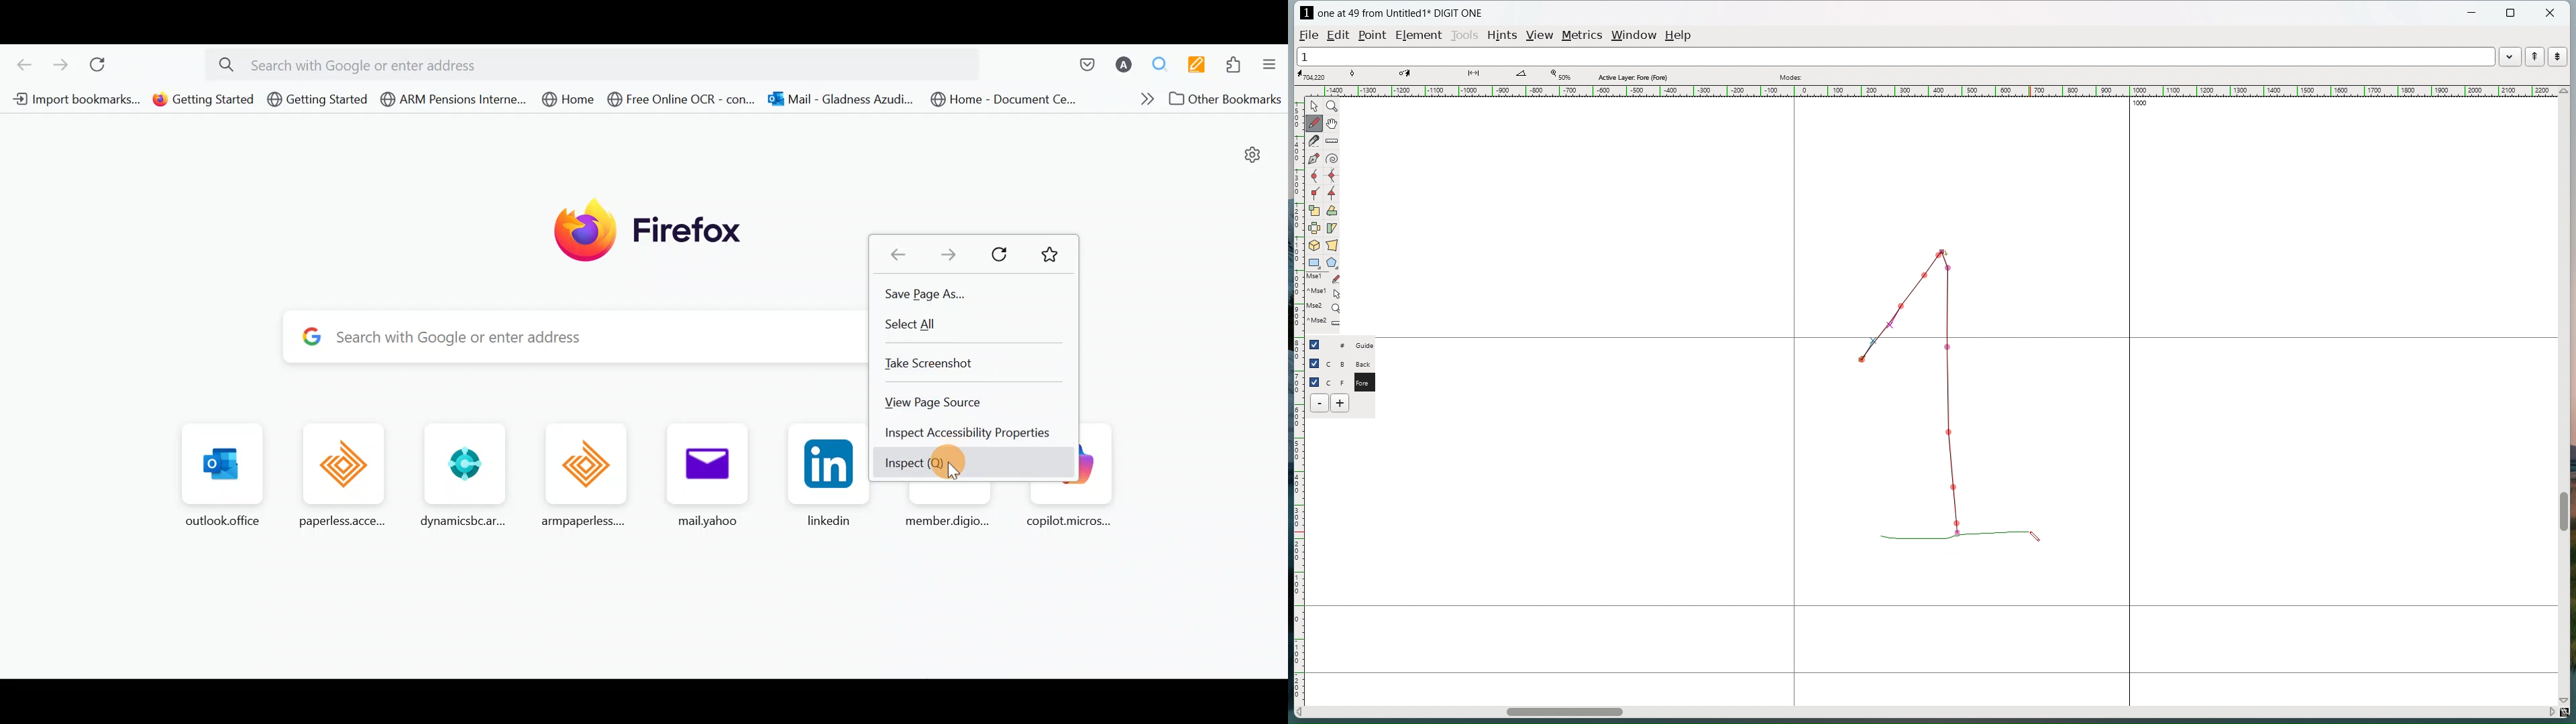  Describe the element at coordinates (1541, 36) in the screenshot. I see `view` at that location.